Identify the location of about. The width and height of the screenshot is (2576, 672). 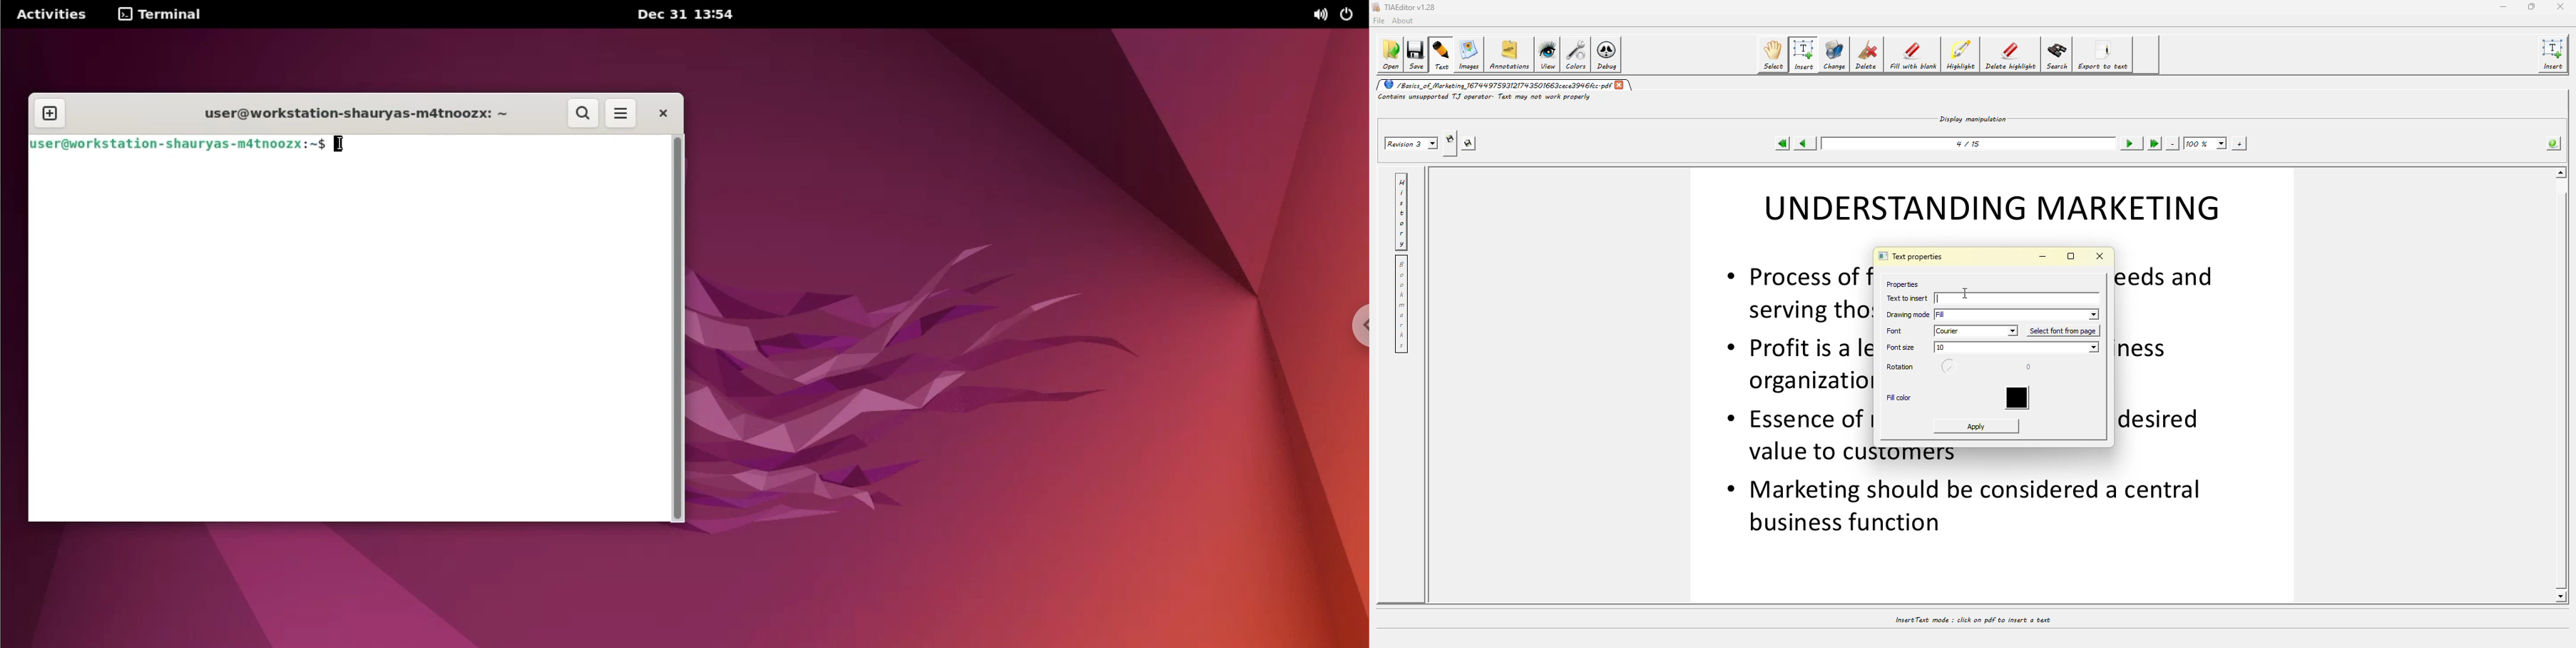
(1406, 21).